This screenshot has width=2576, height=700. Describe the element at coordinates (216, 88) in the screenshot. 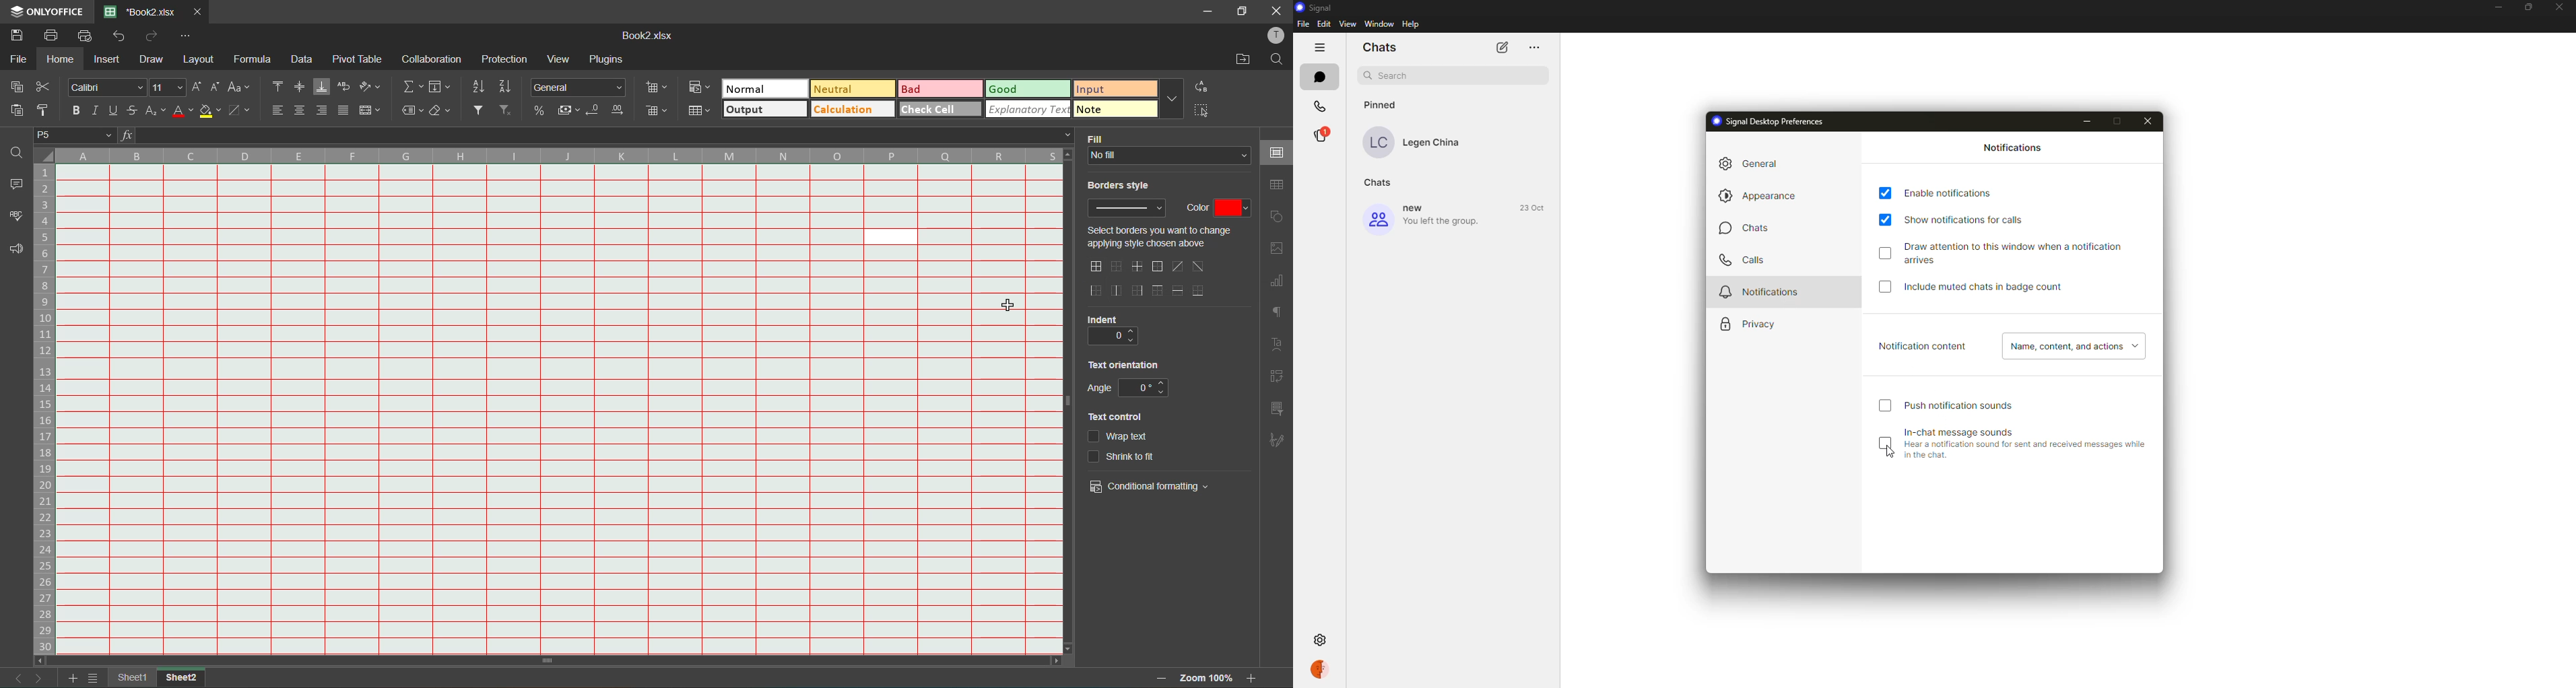

I see `decrement size` at that location.